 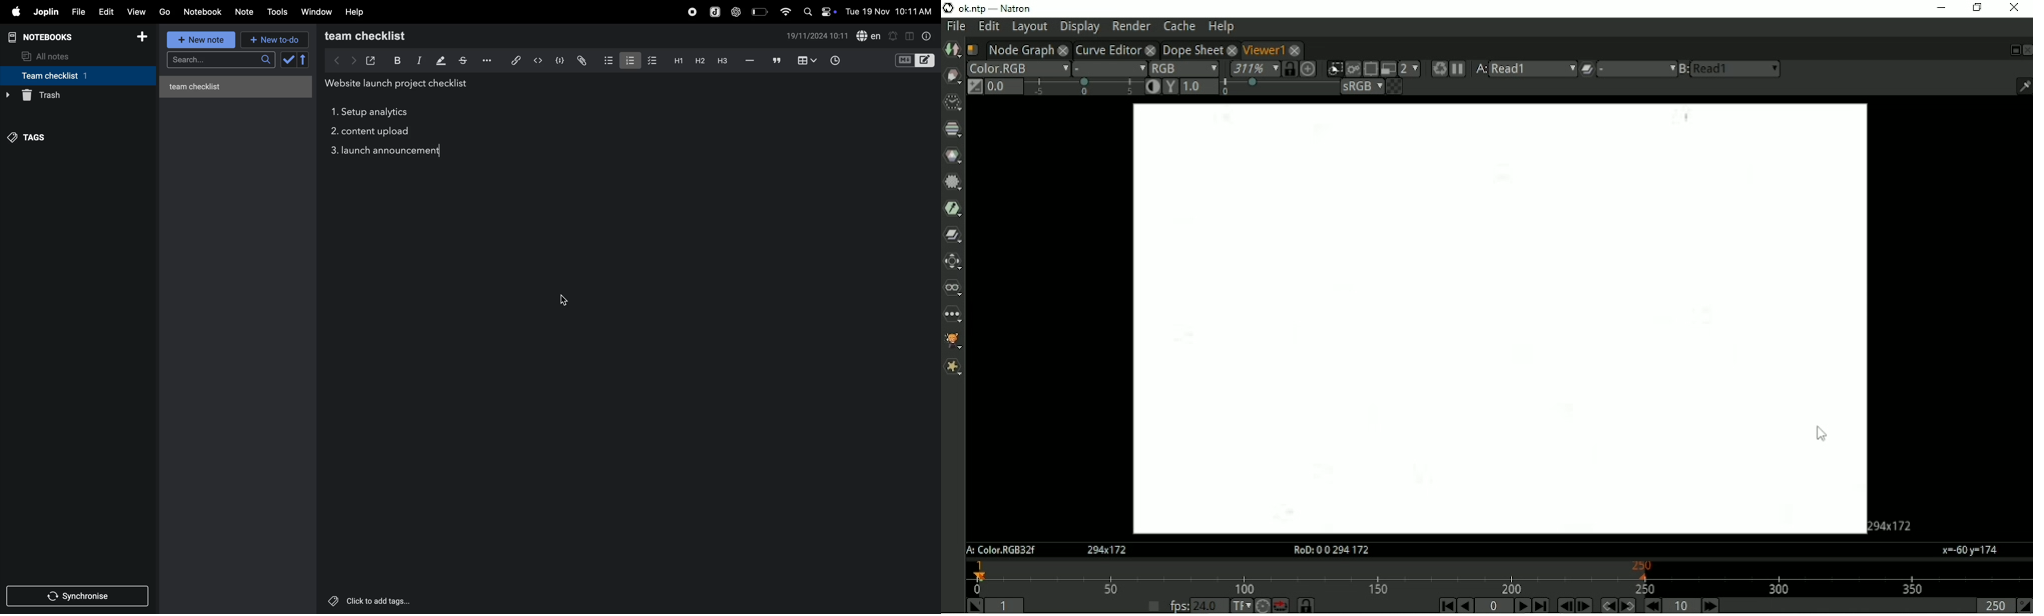 What do you see at coordinates (775, 61) in the screenshot?
I see `comments` at bounding box center [775, 61].